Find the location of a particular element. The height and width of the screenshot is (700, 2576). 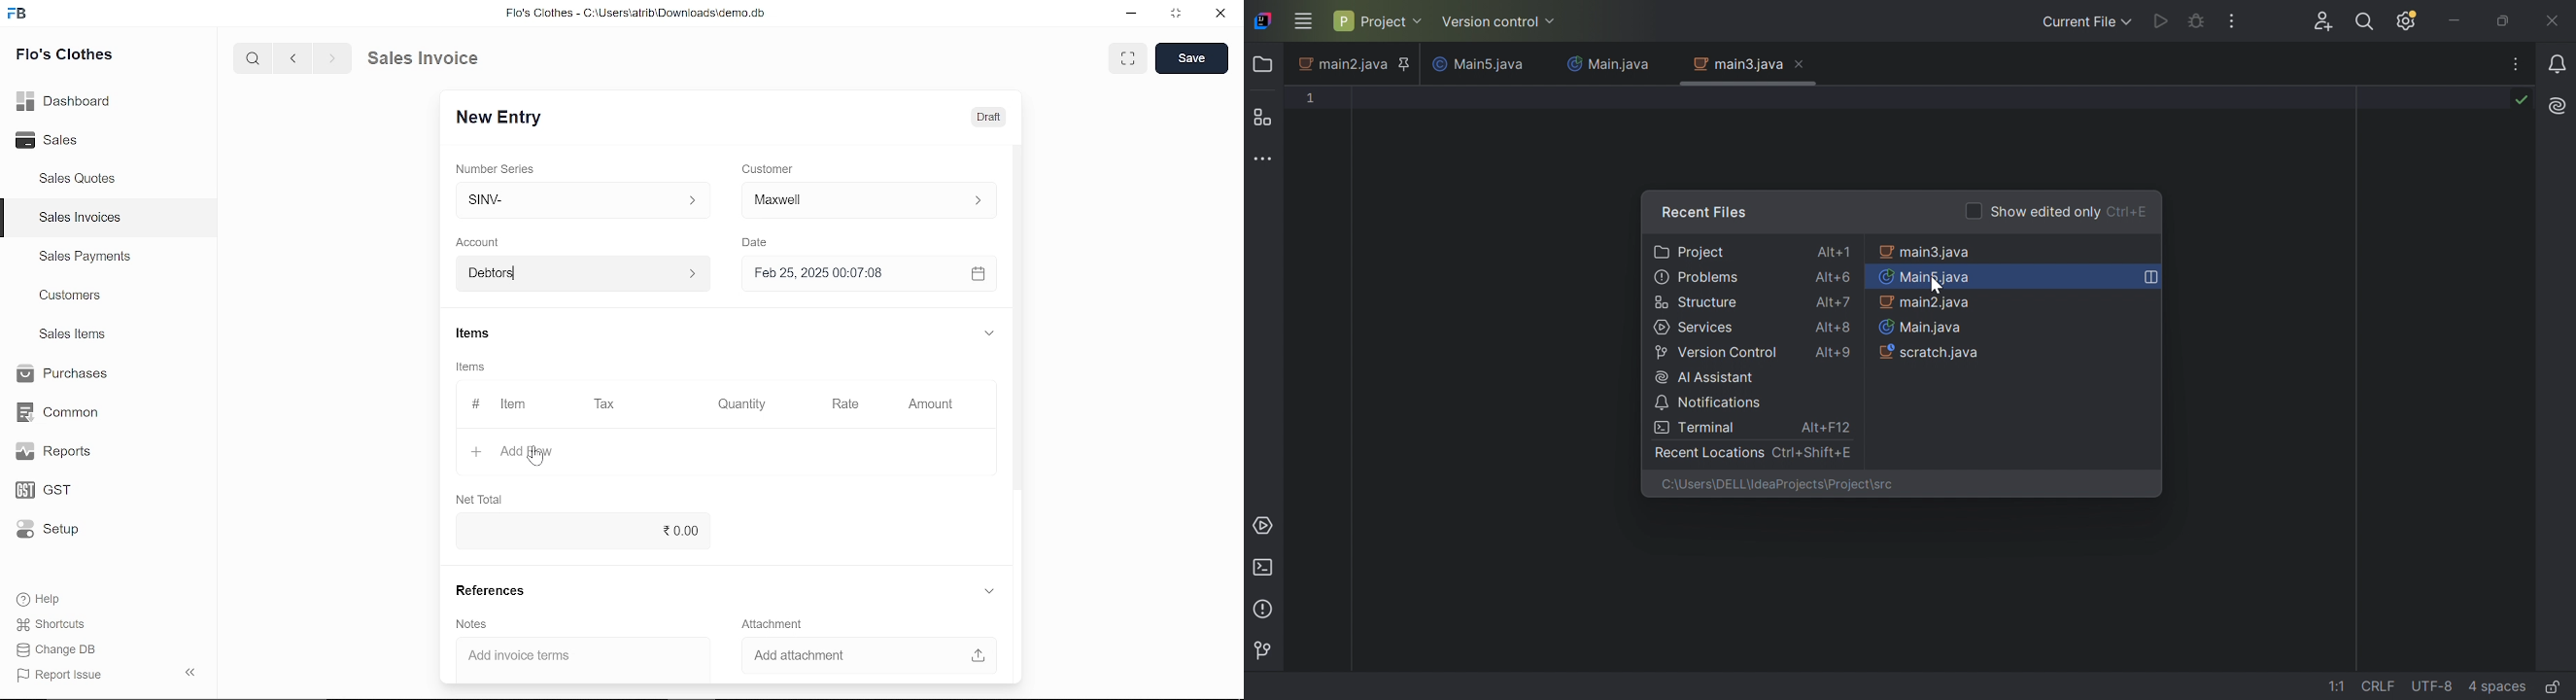

Sales Invoices is located at coordinates (80, 218).